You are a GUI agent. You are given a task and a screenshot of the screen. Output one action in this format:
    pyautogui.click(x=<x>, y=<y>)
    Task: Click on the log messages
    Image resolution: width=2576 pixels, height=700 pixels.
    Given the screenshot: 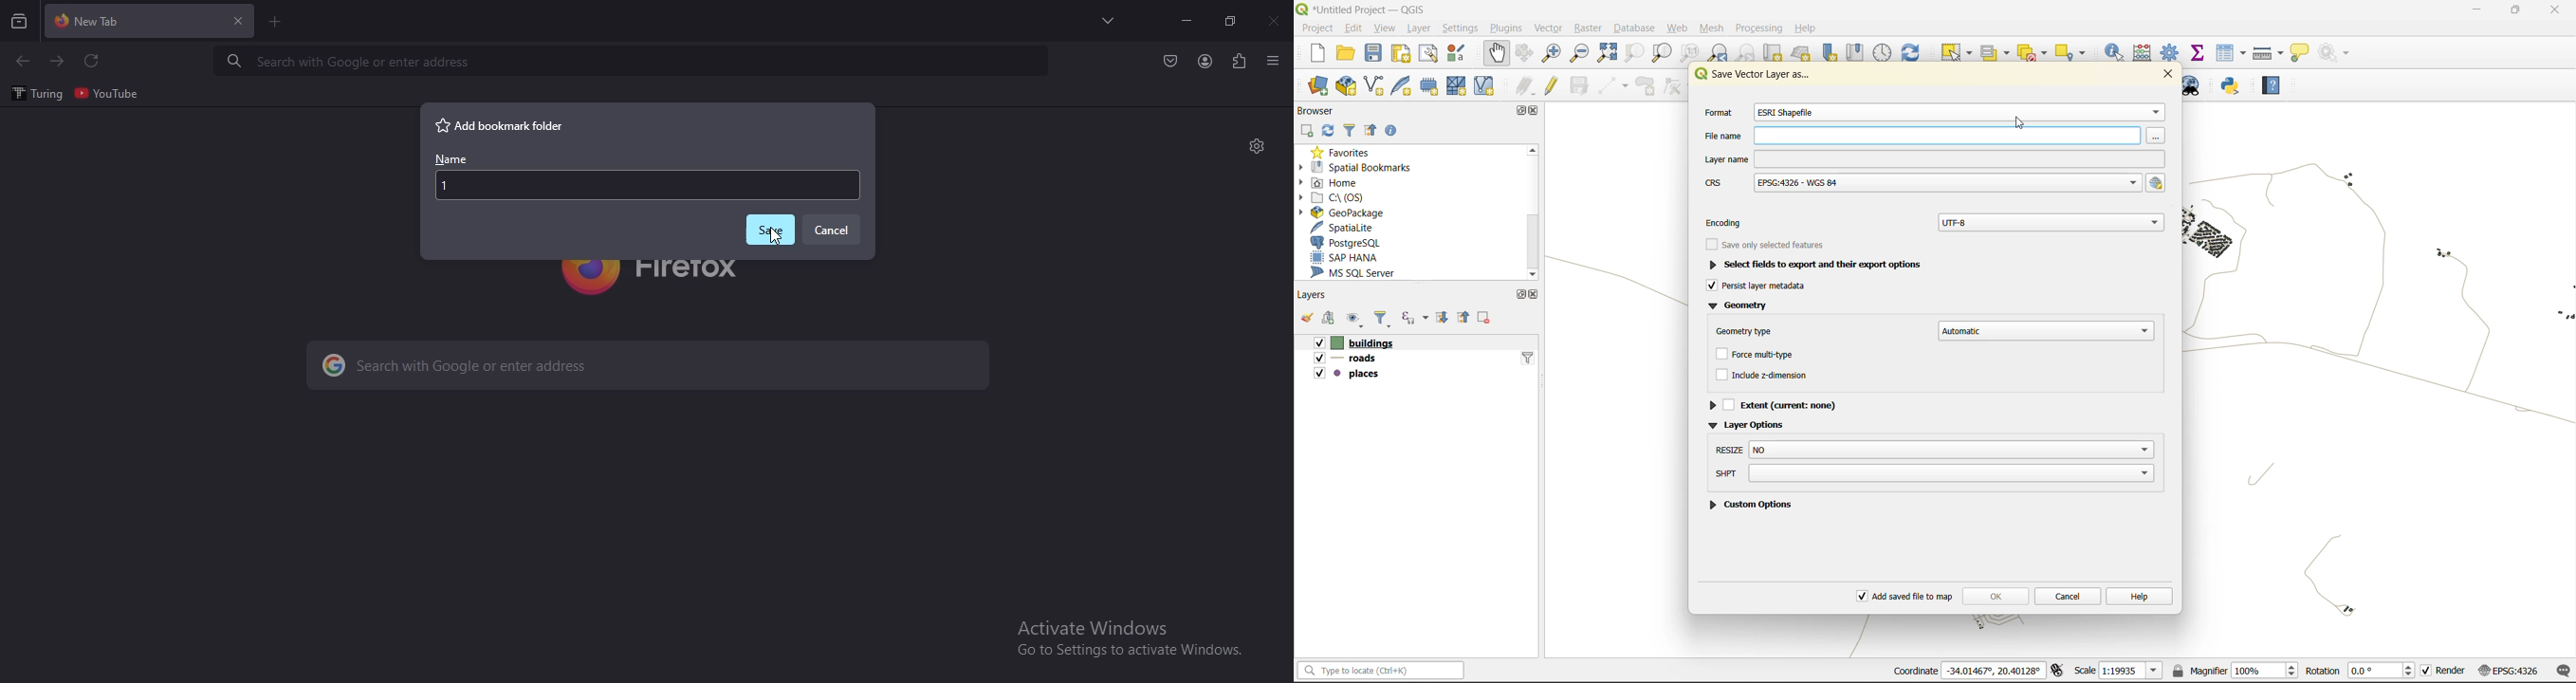 What is the action you would take?
    pyautogui.click(x=2561, y=670)
    